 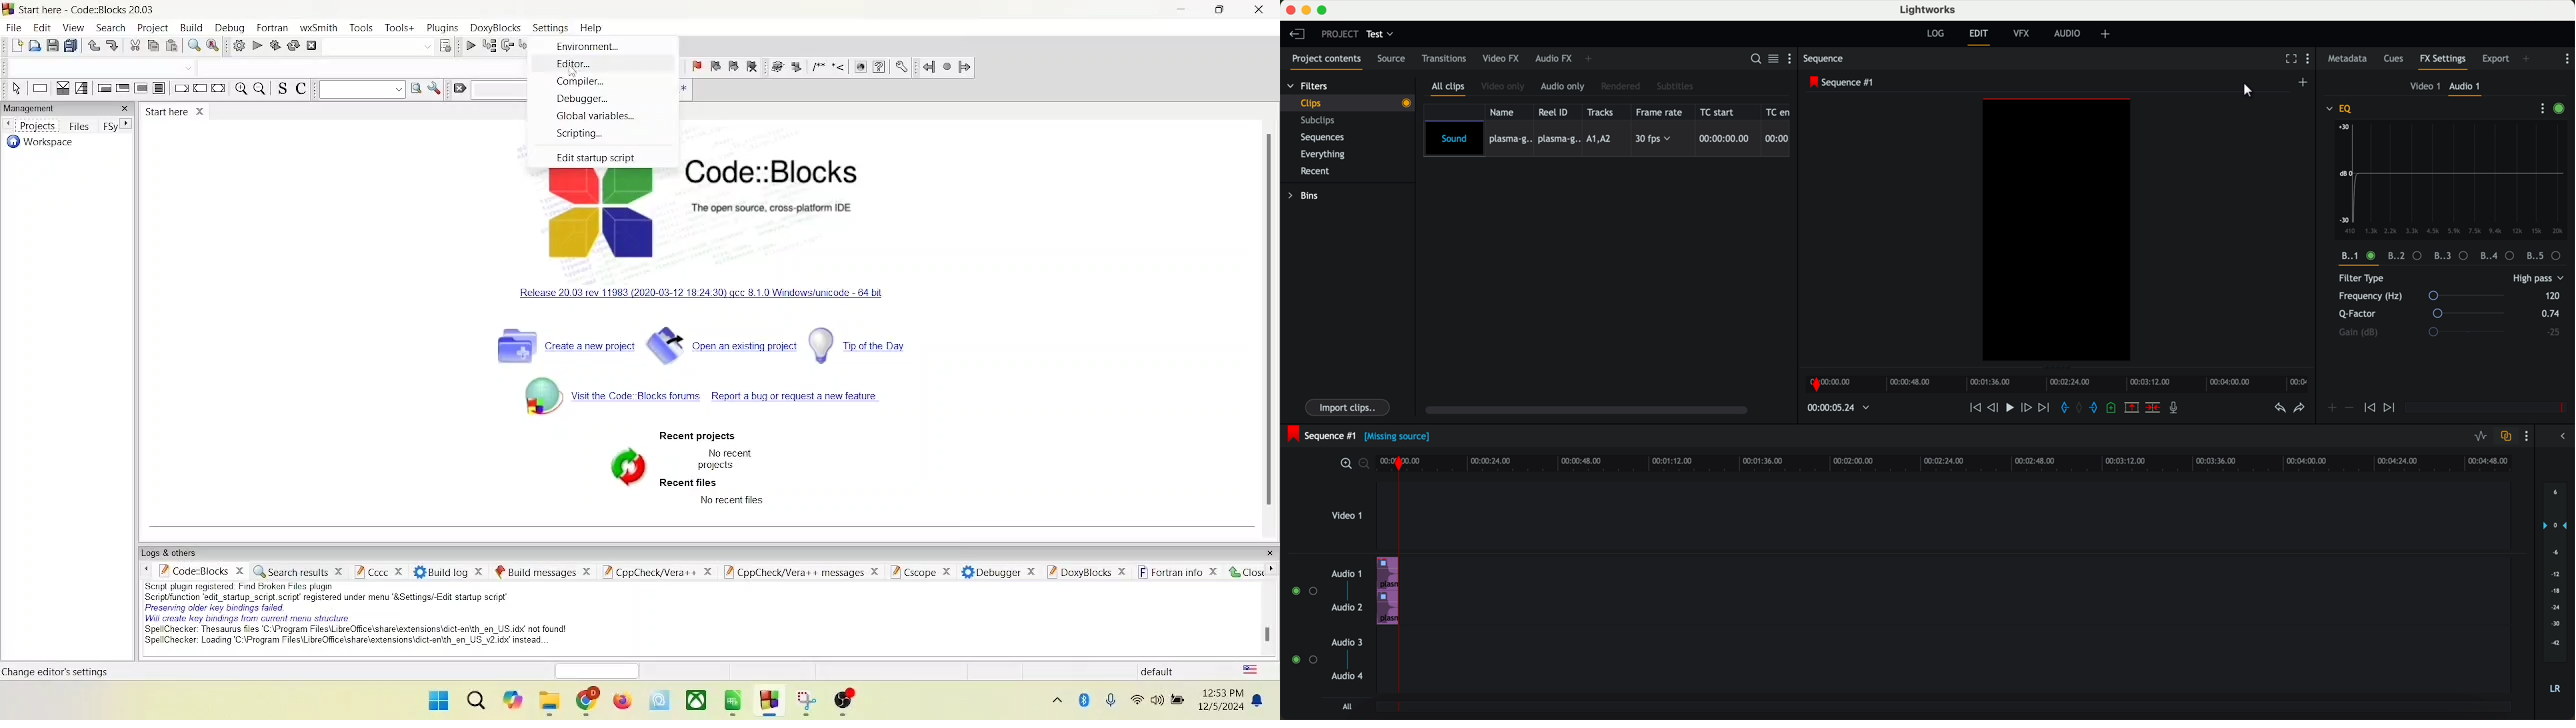 I want to click on run to cursor, so click(x=486, y=46).